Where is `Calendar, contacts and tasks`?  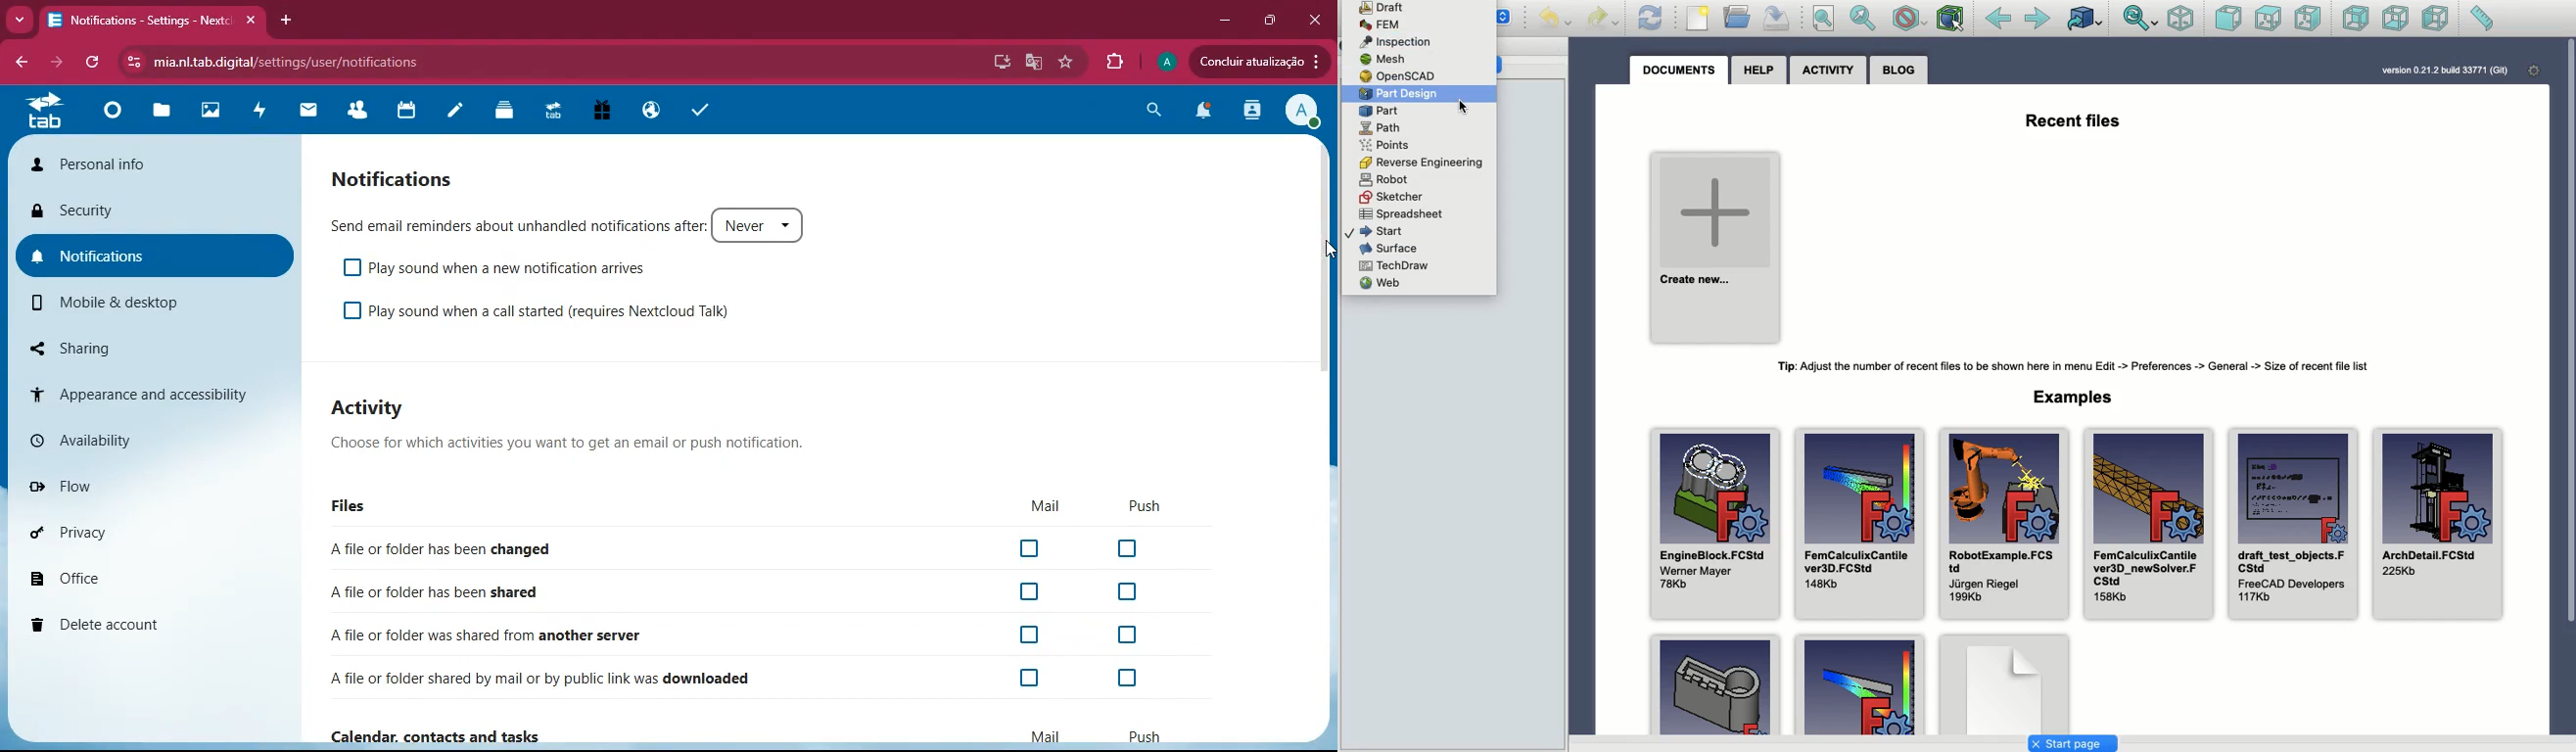
Calendar, contacts and tasks is located at coordinates (742, 734).